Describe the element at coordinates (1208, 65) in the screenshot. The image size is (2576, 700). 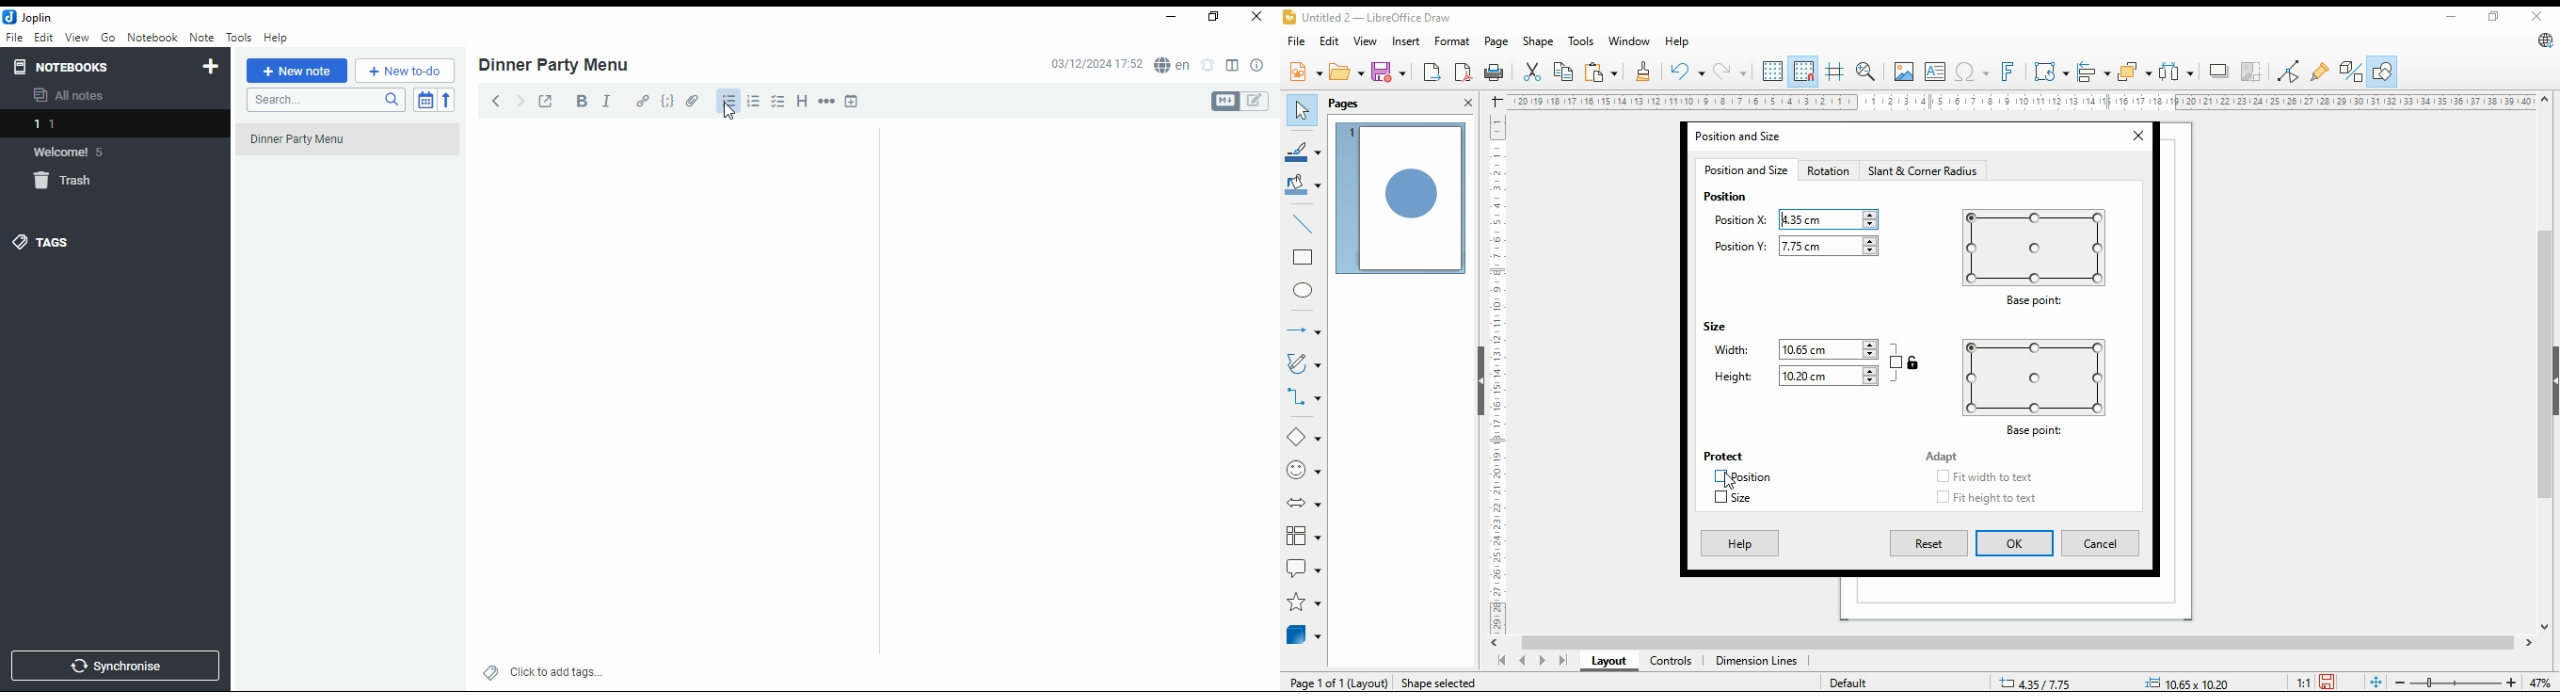
I see `set alarm` at that location.